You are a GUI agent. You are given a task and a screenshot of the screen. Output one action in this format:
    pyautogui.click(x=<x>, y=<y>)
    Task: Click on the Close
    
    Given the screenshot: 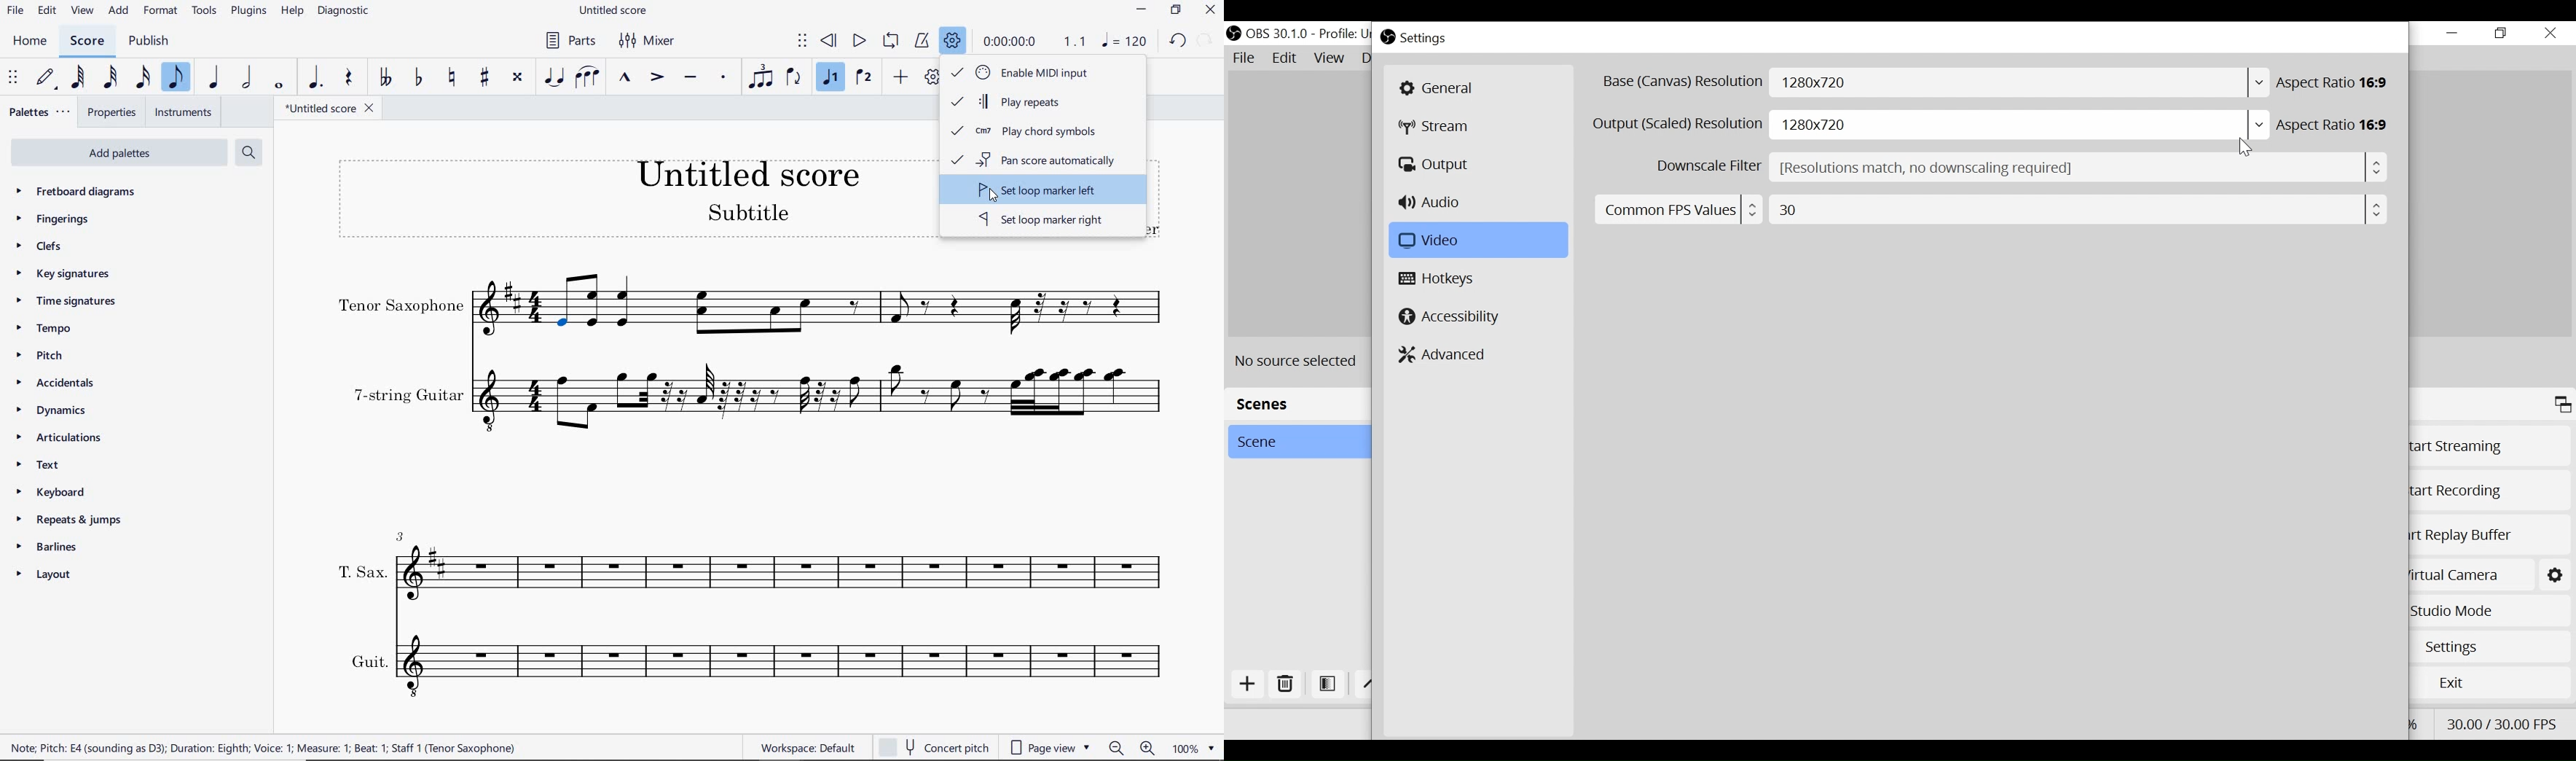 What is the action you would take?
    pyautogui.click(x=2550, y=32)
    